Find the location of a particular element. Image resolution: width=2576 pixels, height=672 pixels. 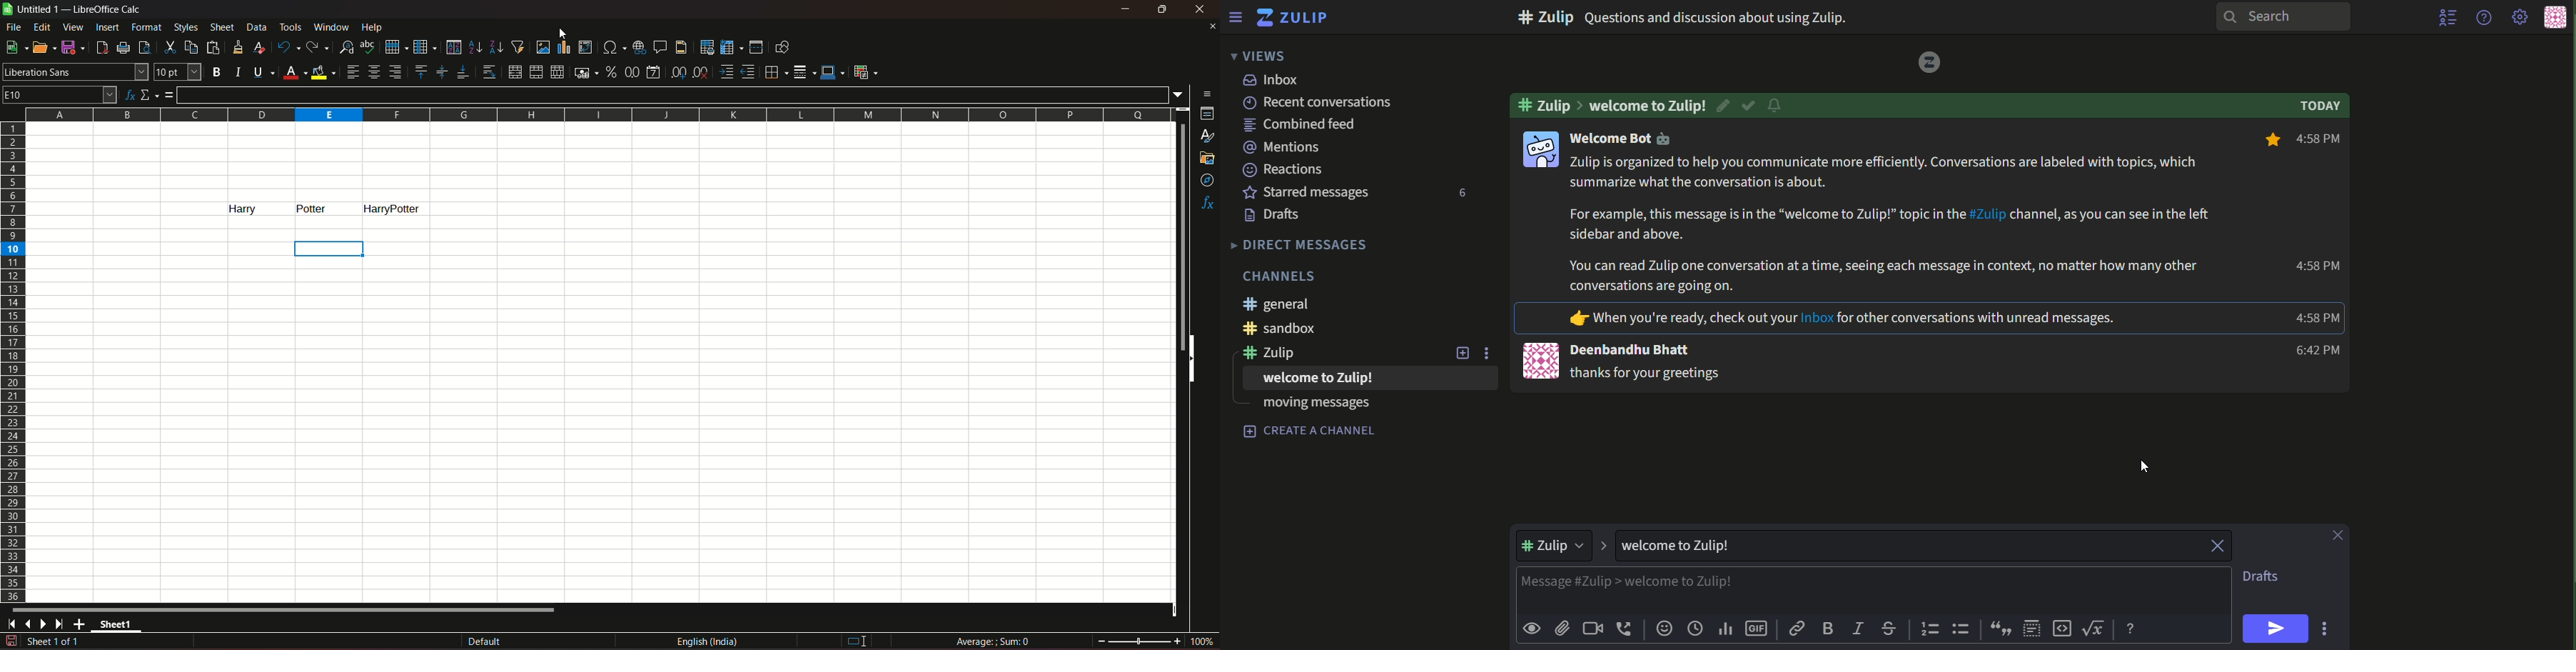

text is located at coordinates (1285, 275).